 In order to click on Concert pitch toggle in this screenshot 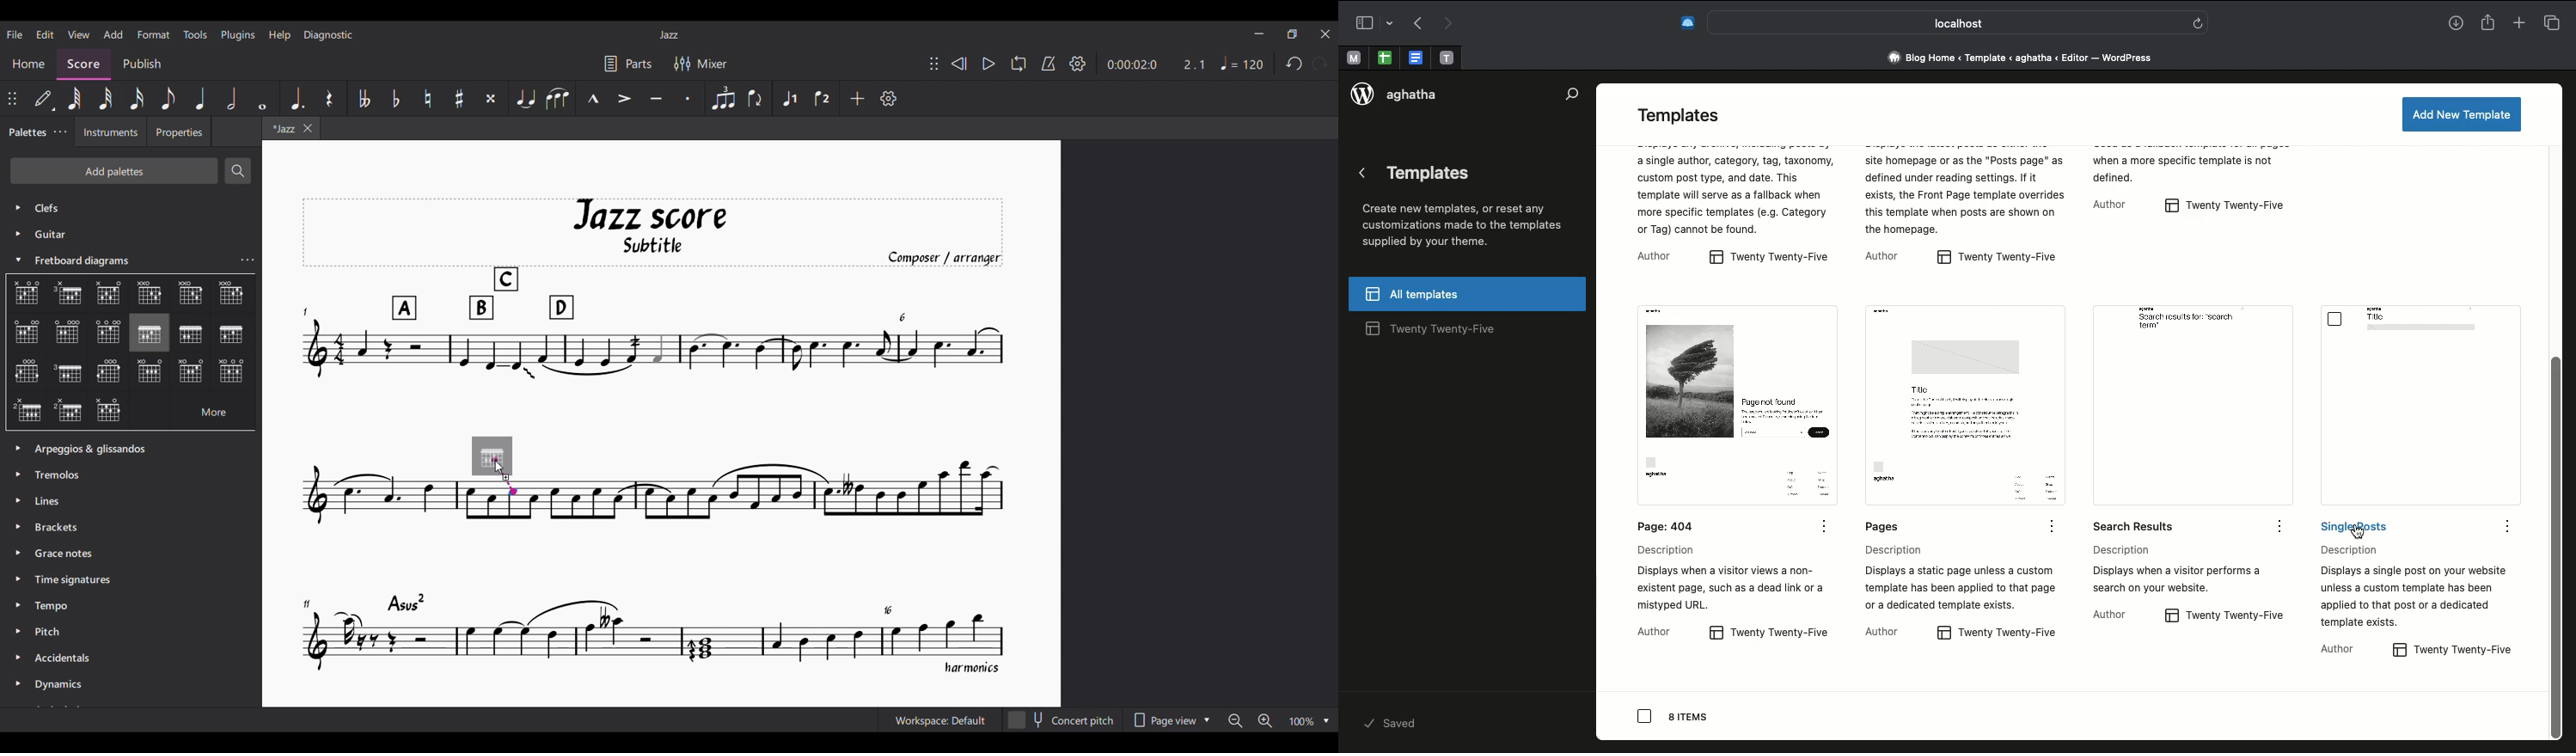, I will do `click(1062, 720)`.